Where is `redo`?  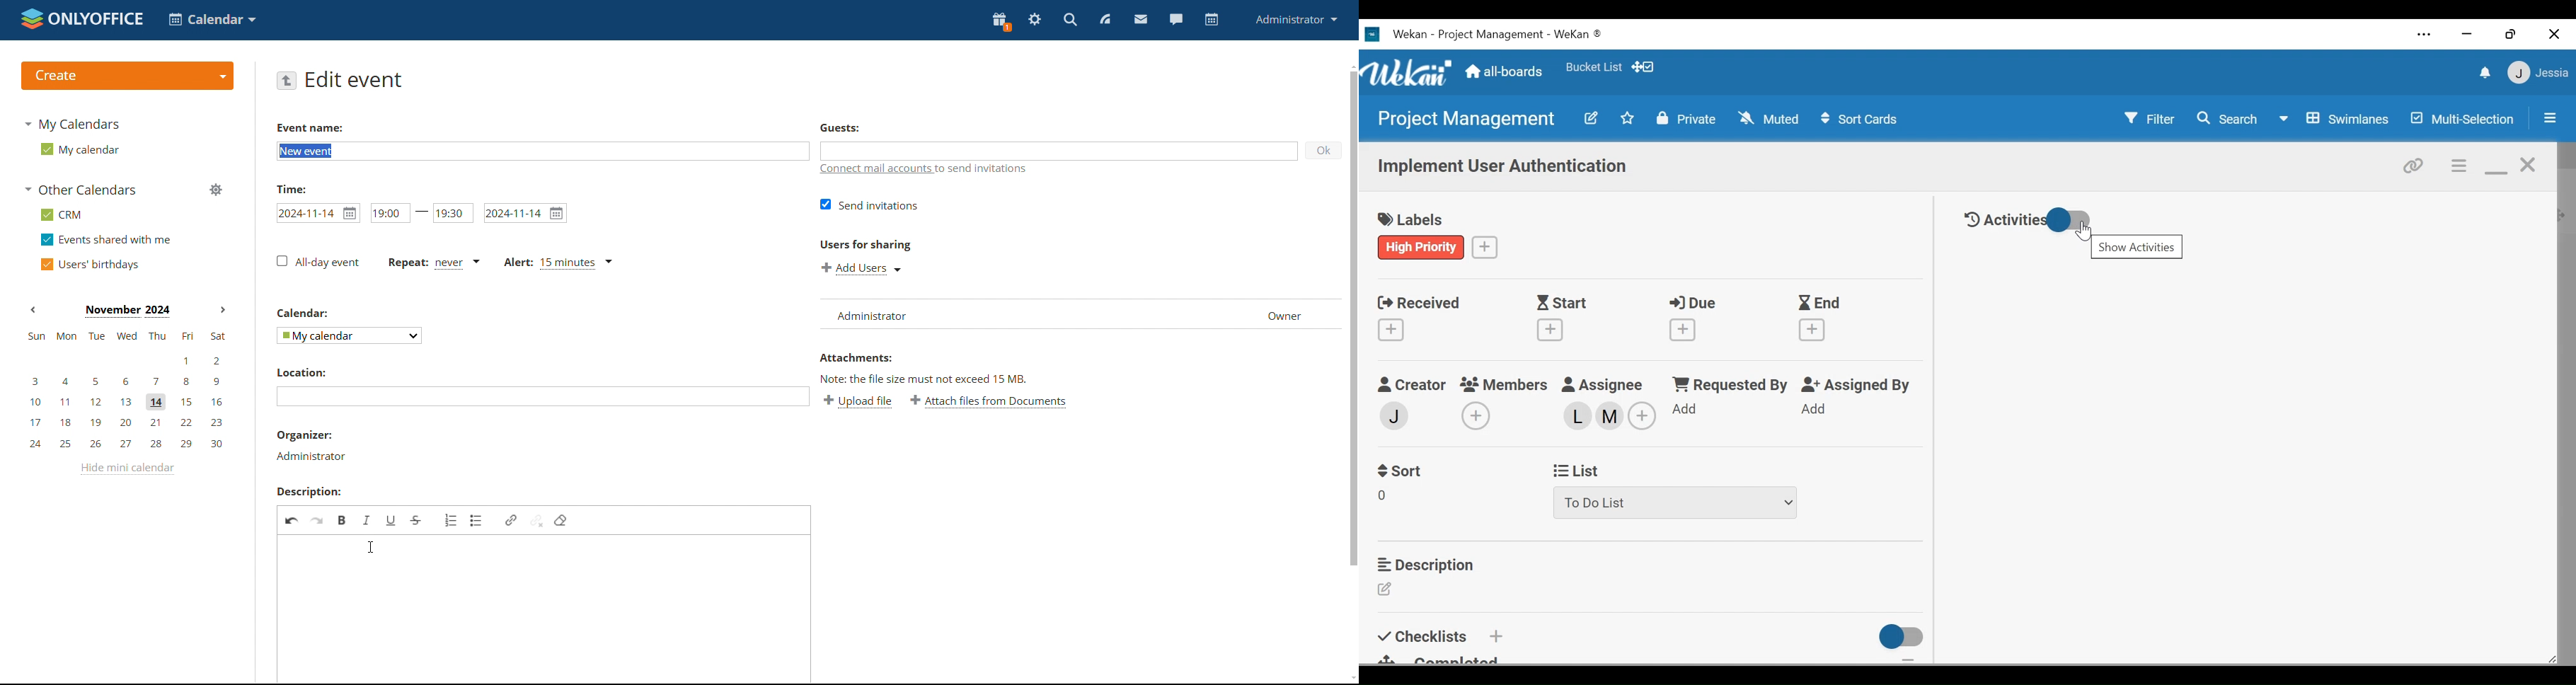 redo is located at coordinates (316, 519).